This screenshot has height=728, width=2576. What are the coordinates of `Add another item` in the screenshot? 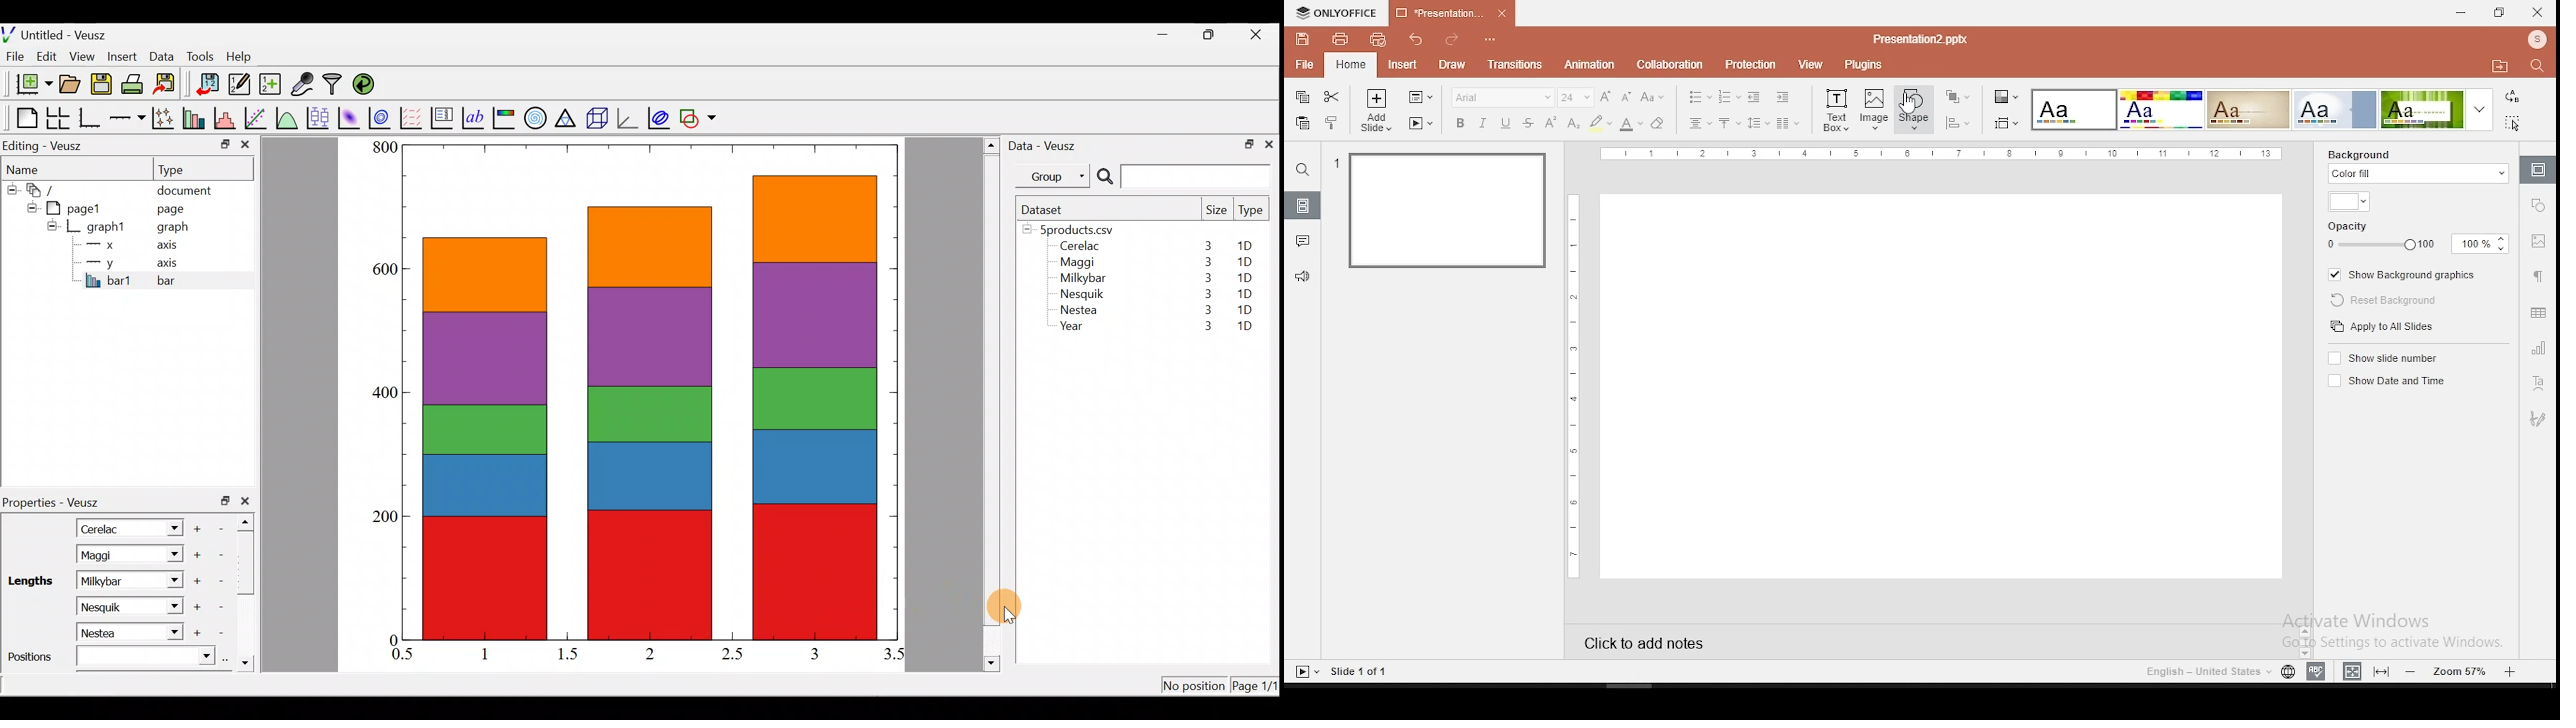 It's located at (199, 581).